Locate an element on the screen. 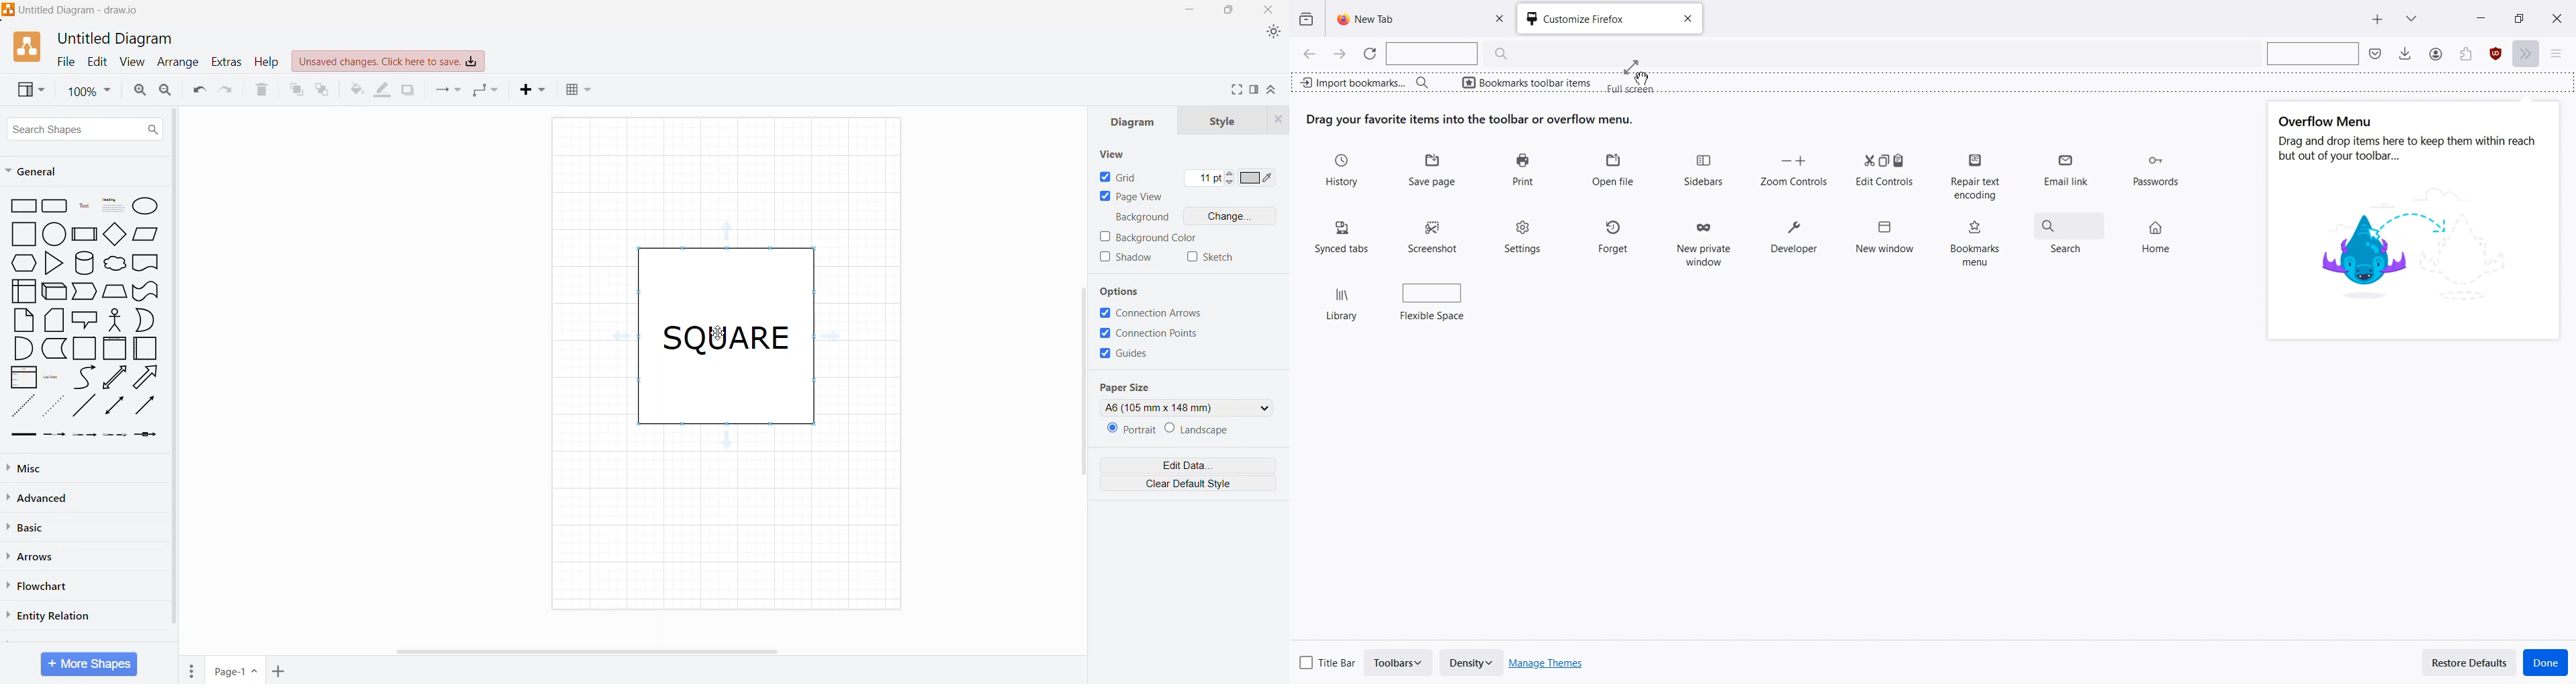  List Item is located at coordinates (54, 376).